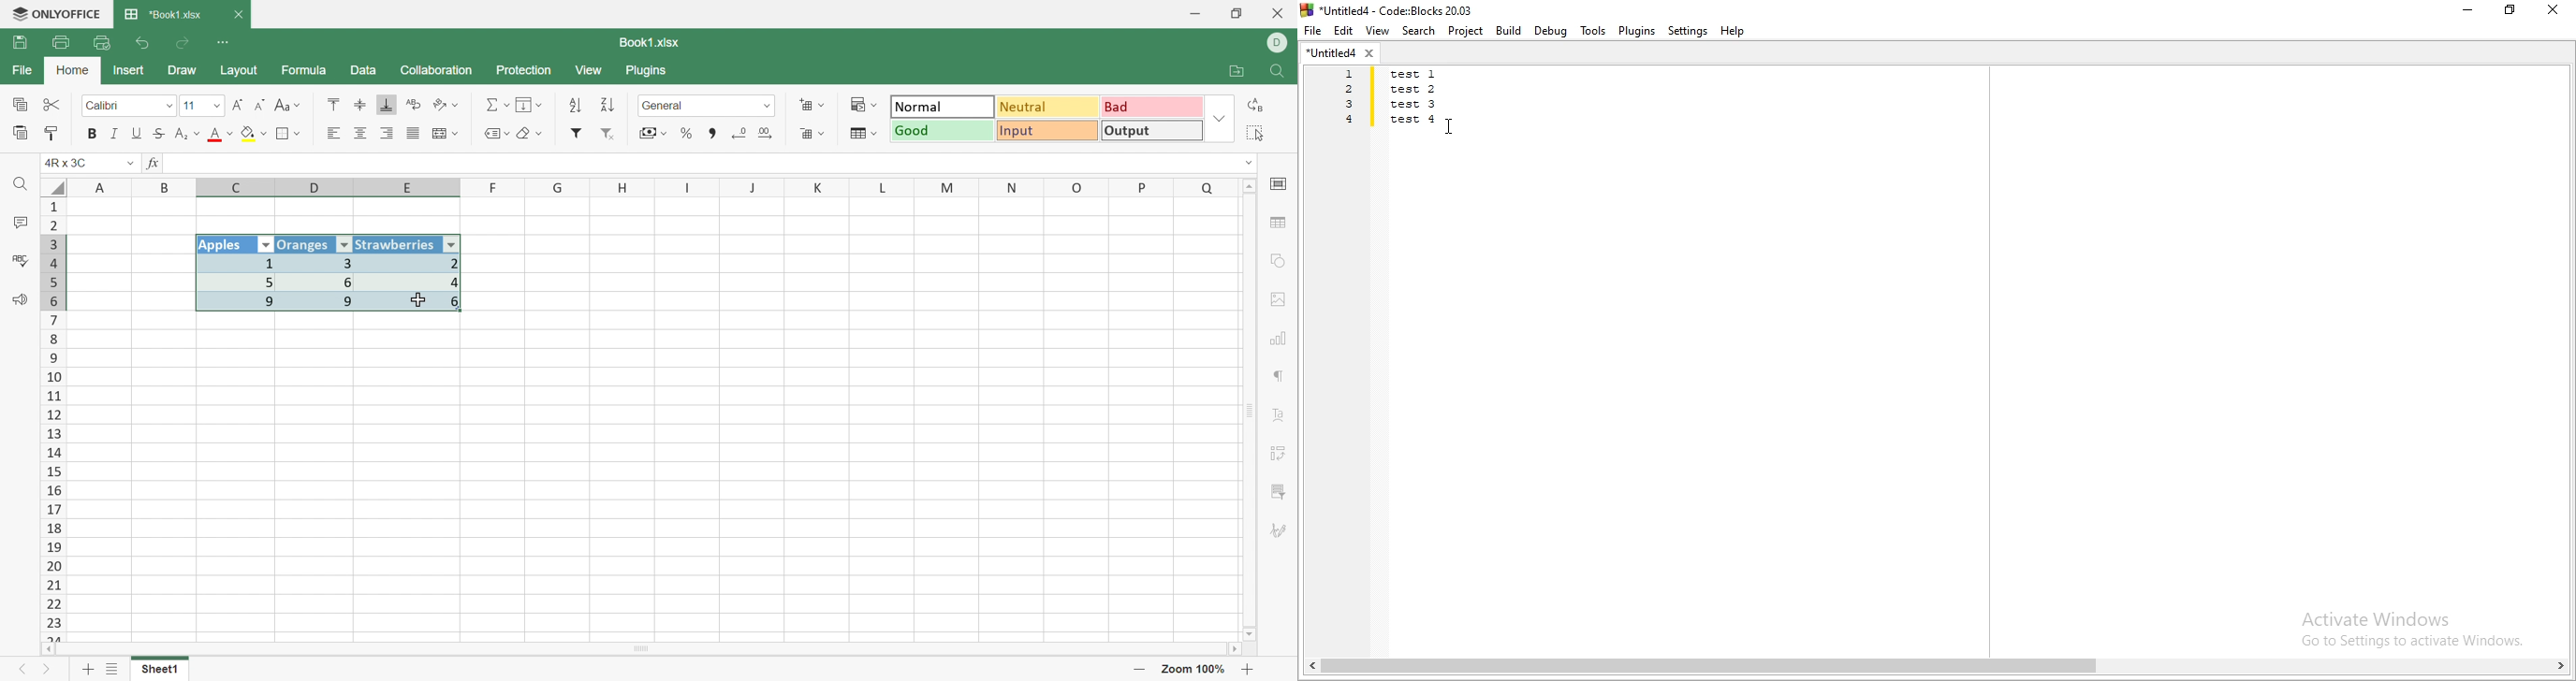 The image size is (2576, 700). What do you see at coordinates (237, 105) in the screenshot?
I see `Increment font size` at bounding box center [237, 105].